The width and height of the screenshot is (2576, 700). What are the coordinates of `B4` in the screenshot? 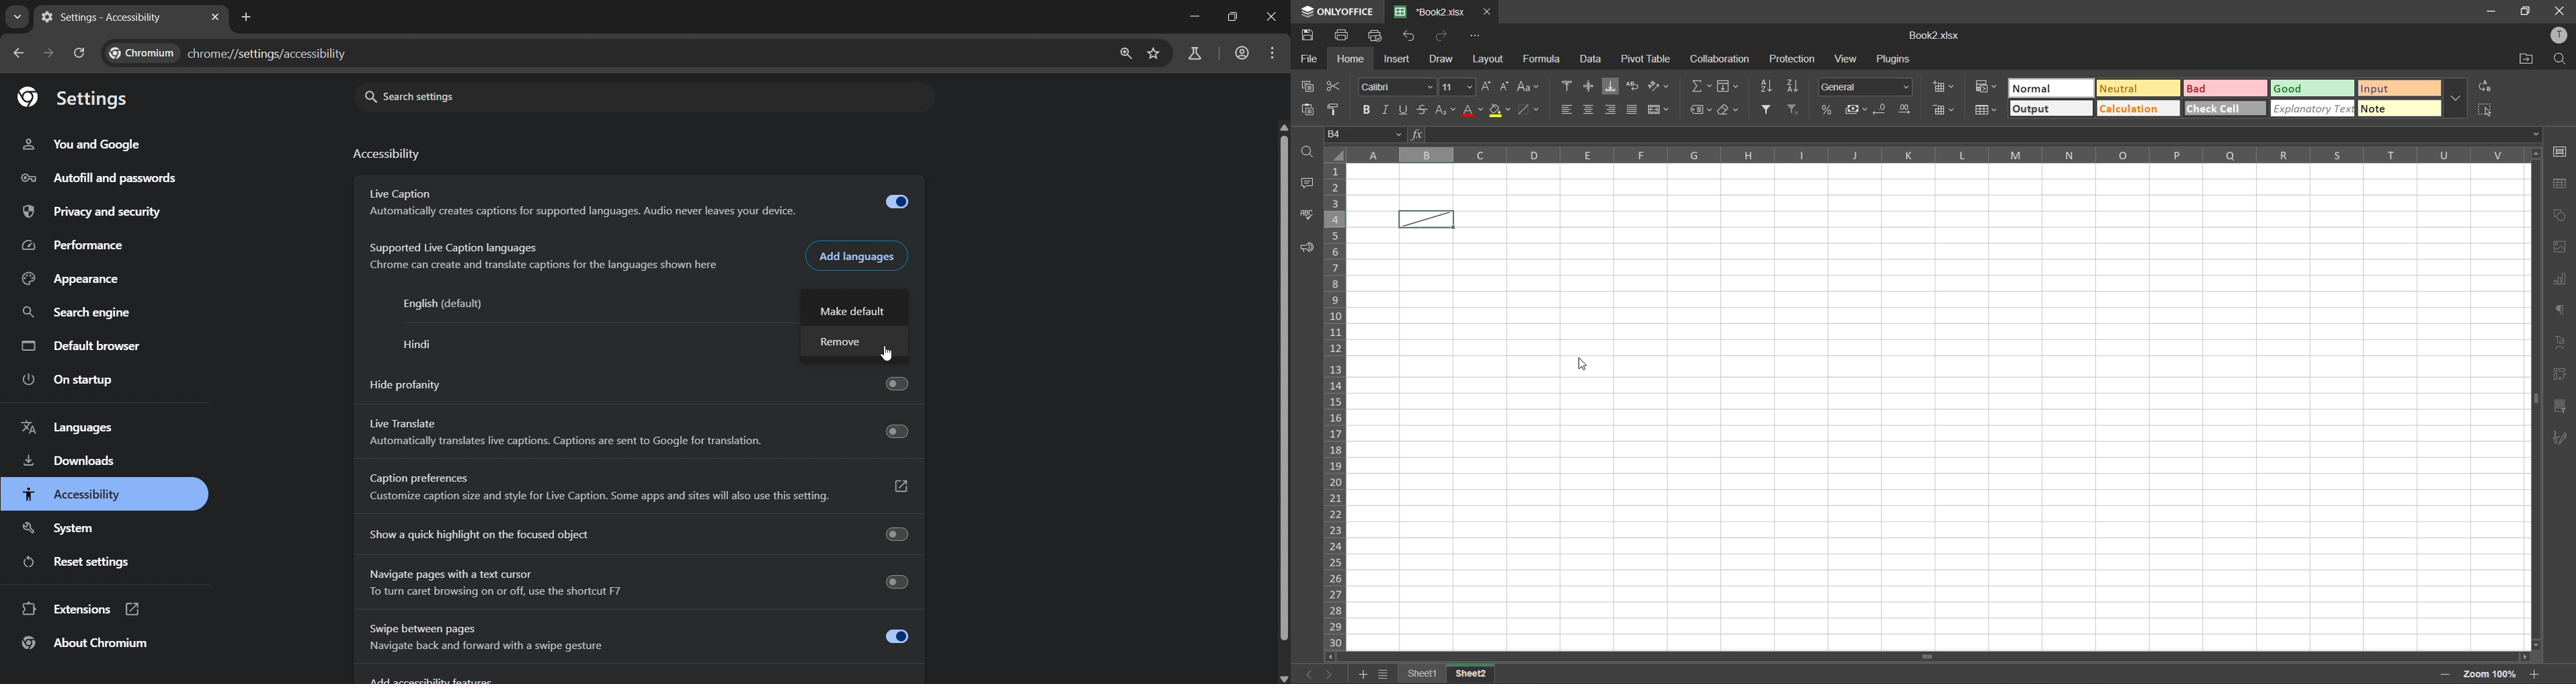 It's located at (1366, 133).